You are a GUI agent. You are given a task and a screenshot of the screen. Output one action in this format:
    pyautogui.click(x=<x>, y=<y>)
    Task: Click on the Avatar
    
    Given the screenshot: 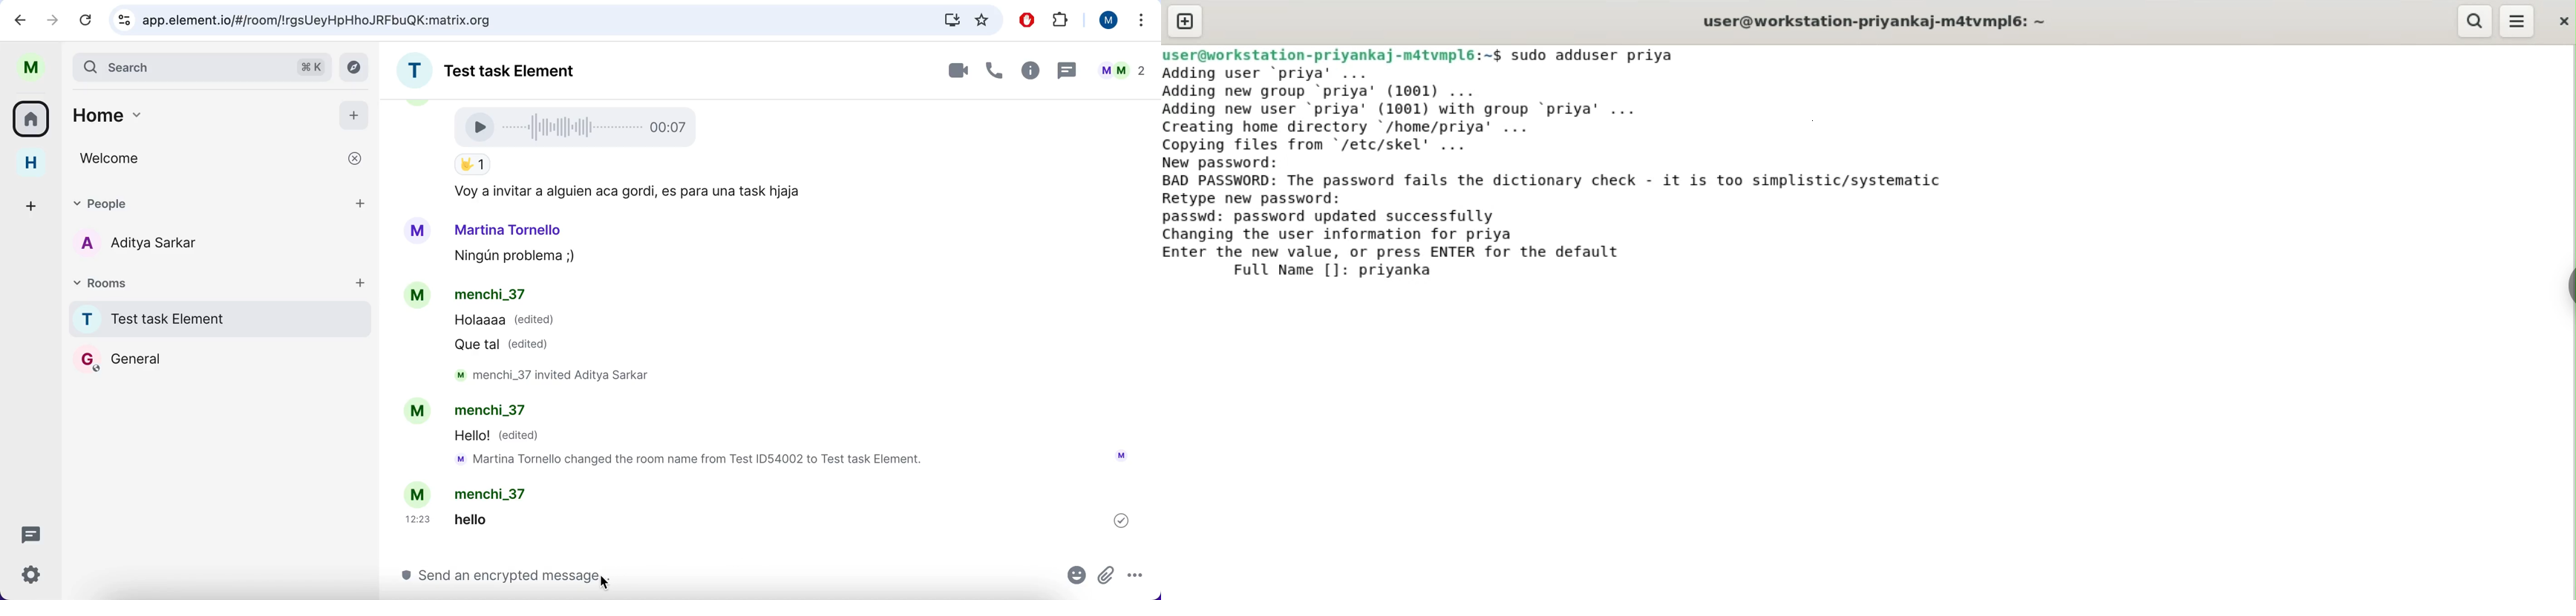 What is the action you would take?
    pyautogui.click(x=419, y=297)
    